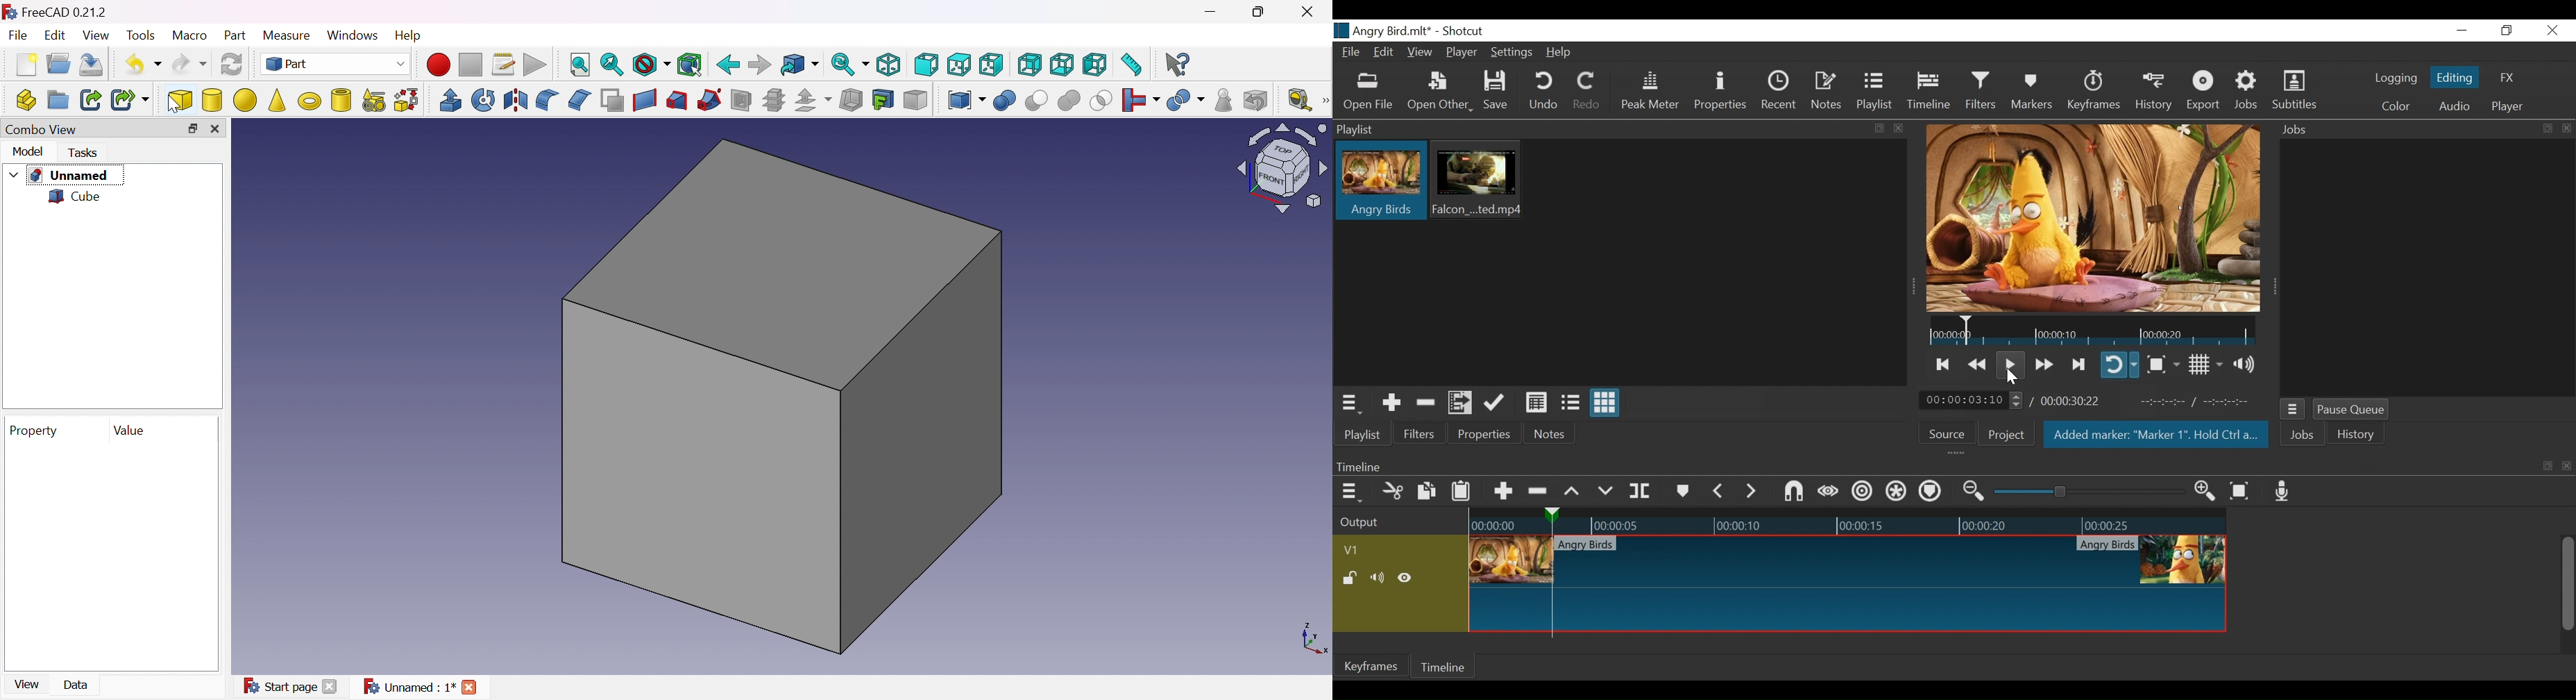 The image size is (2576, 700). Describe the element at coordinates (2570, 583) in the screenshot. I see `Vertical Scroll bar` at that location.